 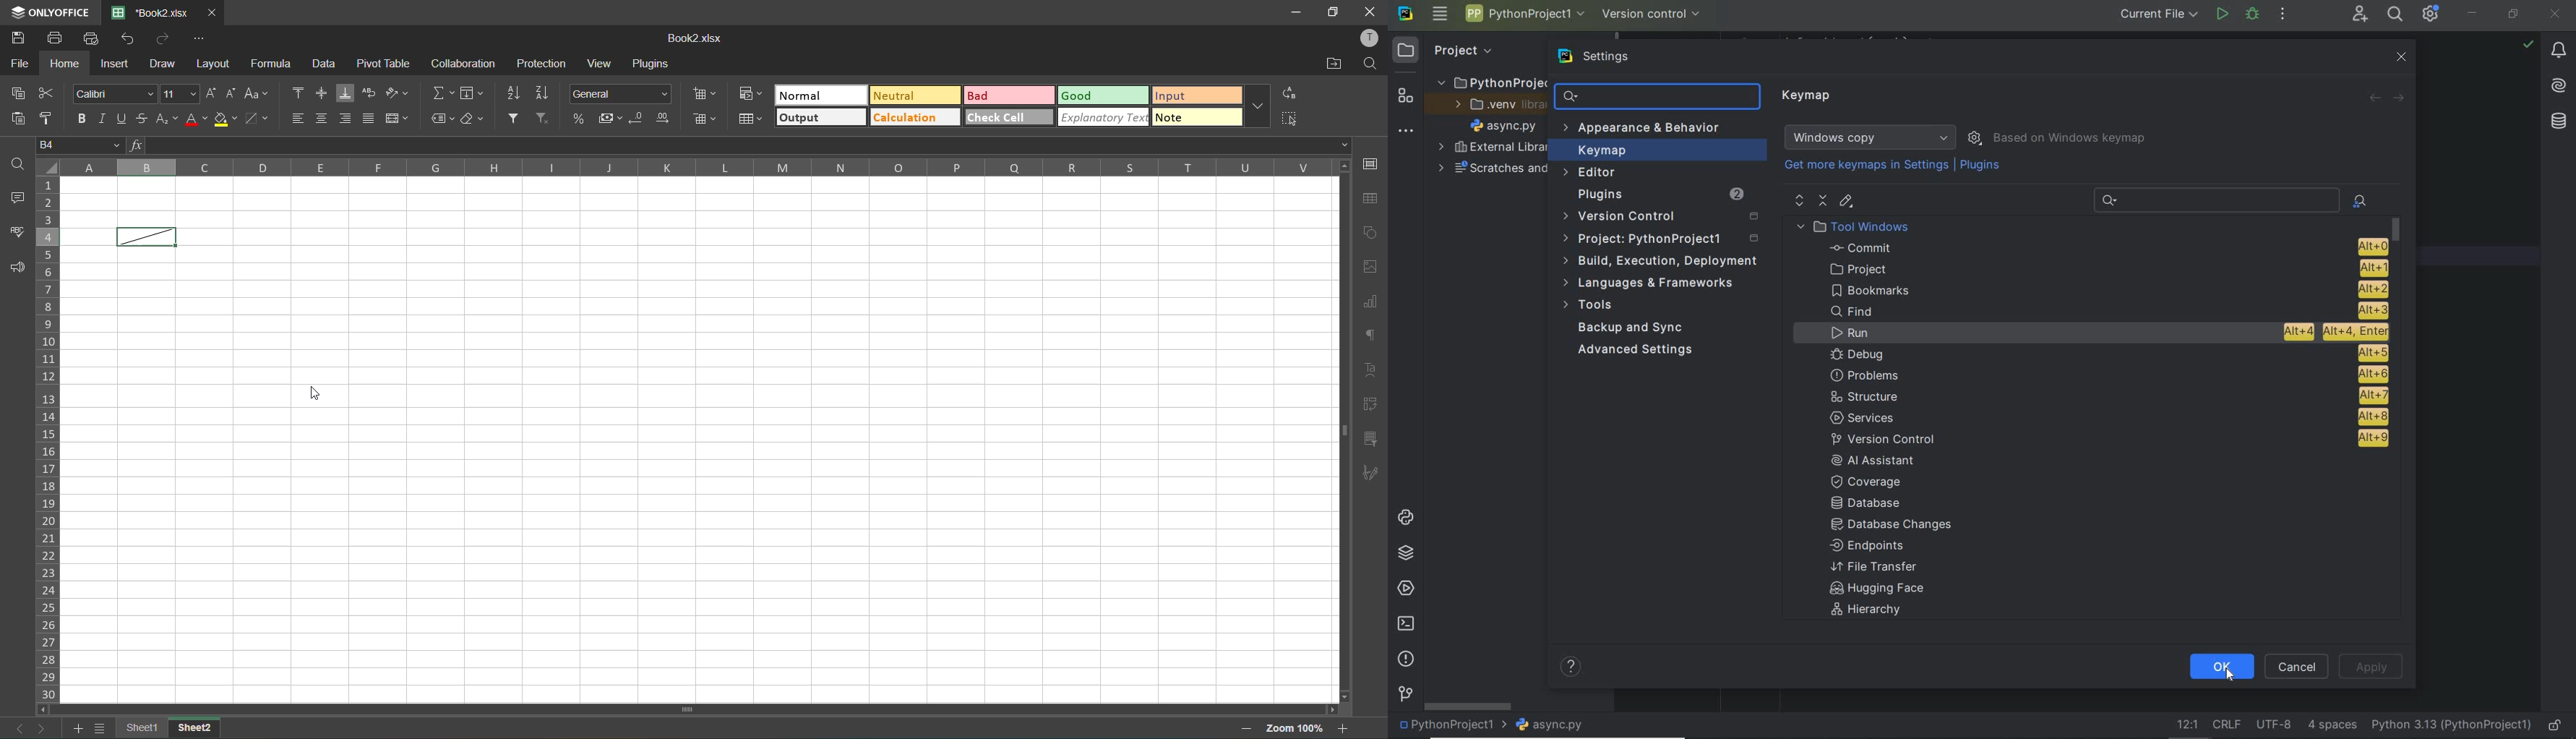 What do you see at coordinates (641, 121) in the screenshot?
I see `decrease decimal` at bounding box center [641, 121].